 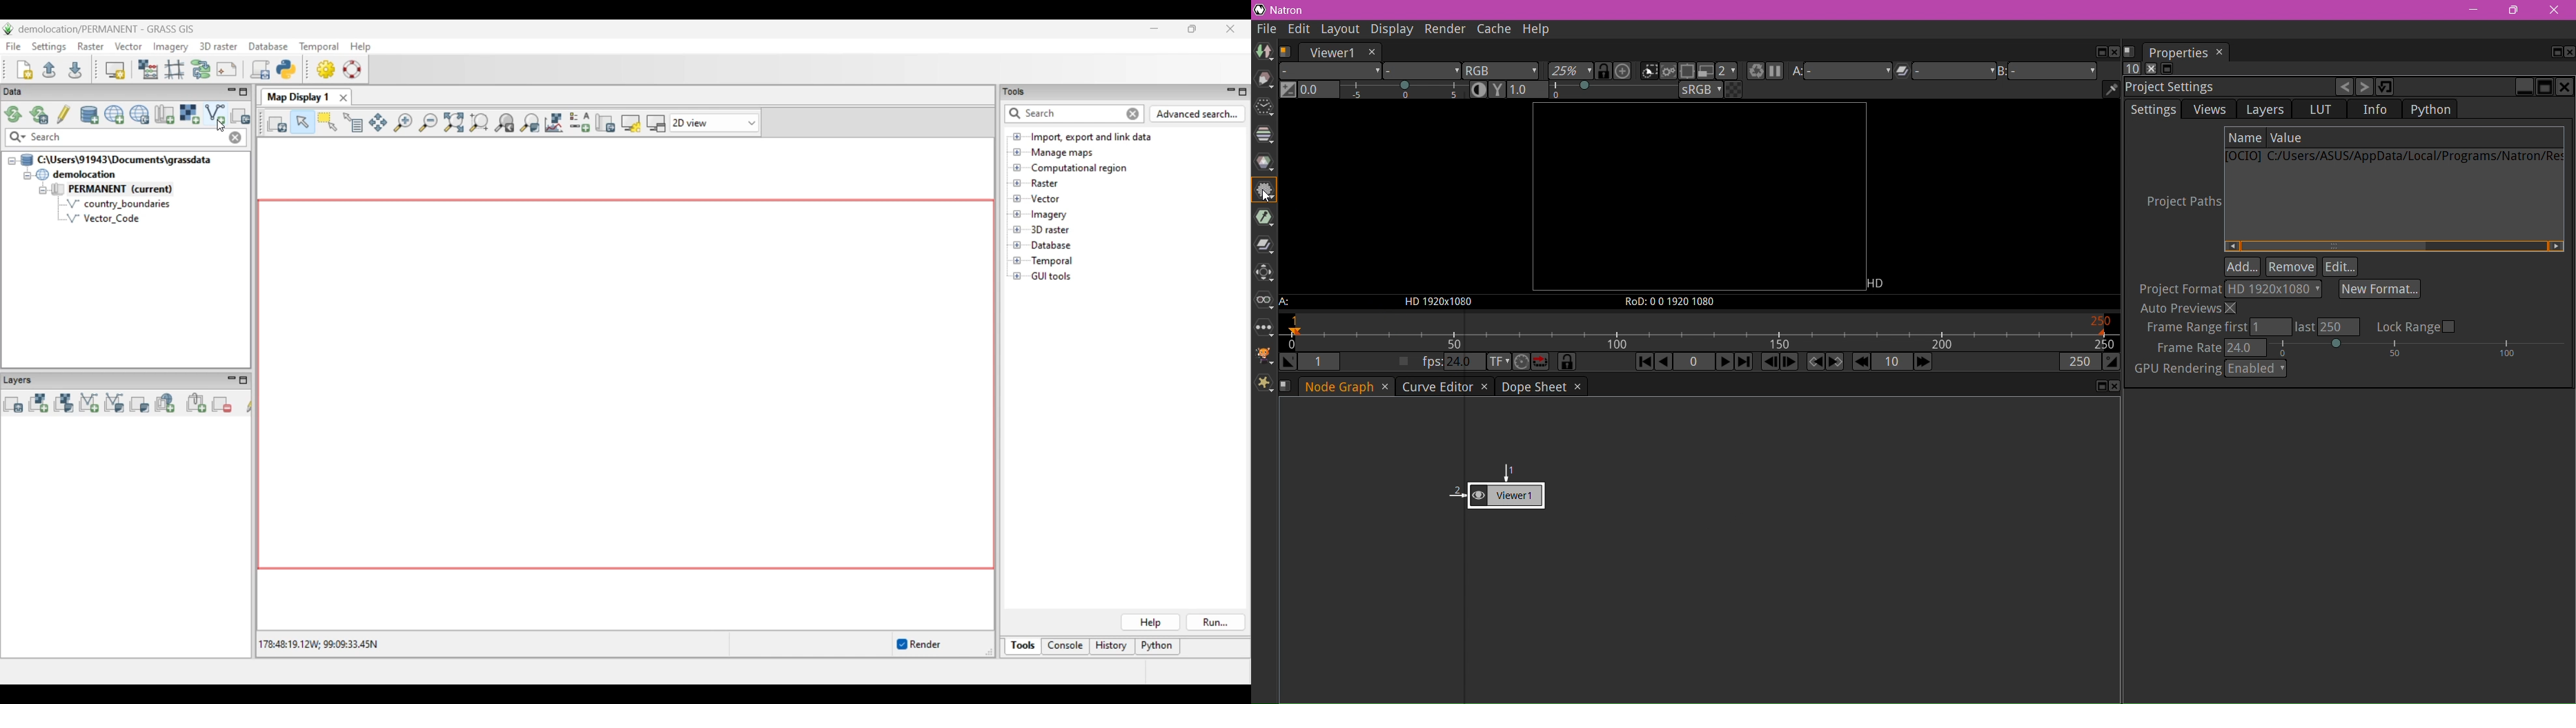 What do you see at coordinates (2245, 138) in the screenshot?
I see `Name` at bounding box center [2245, 138].